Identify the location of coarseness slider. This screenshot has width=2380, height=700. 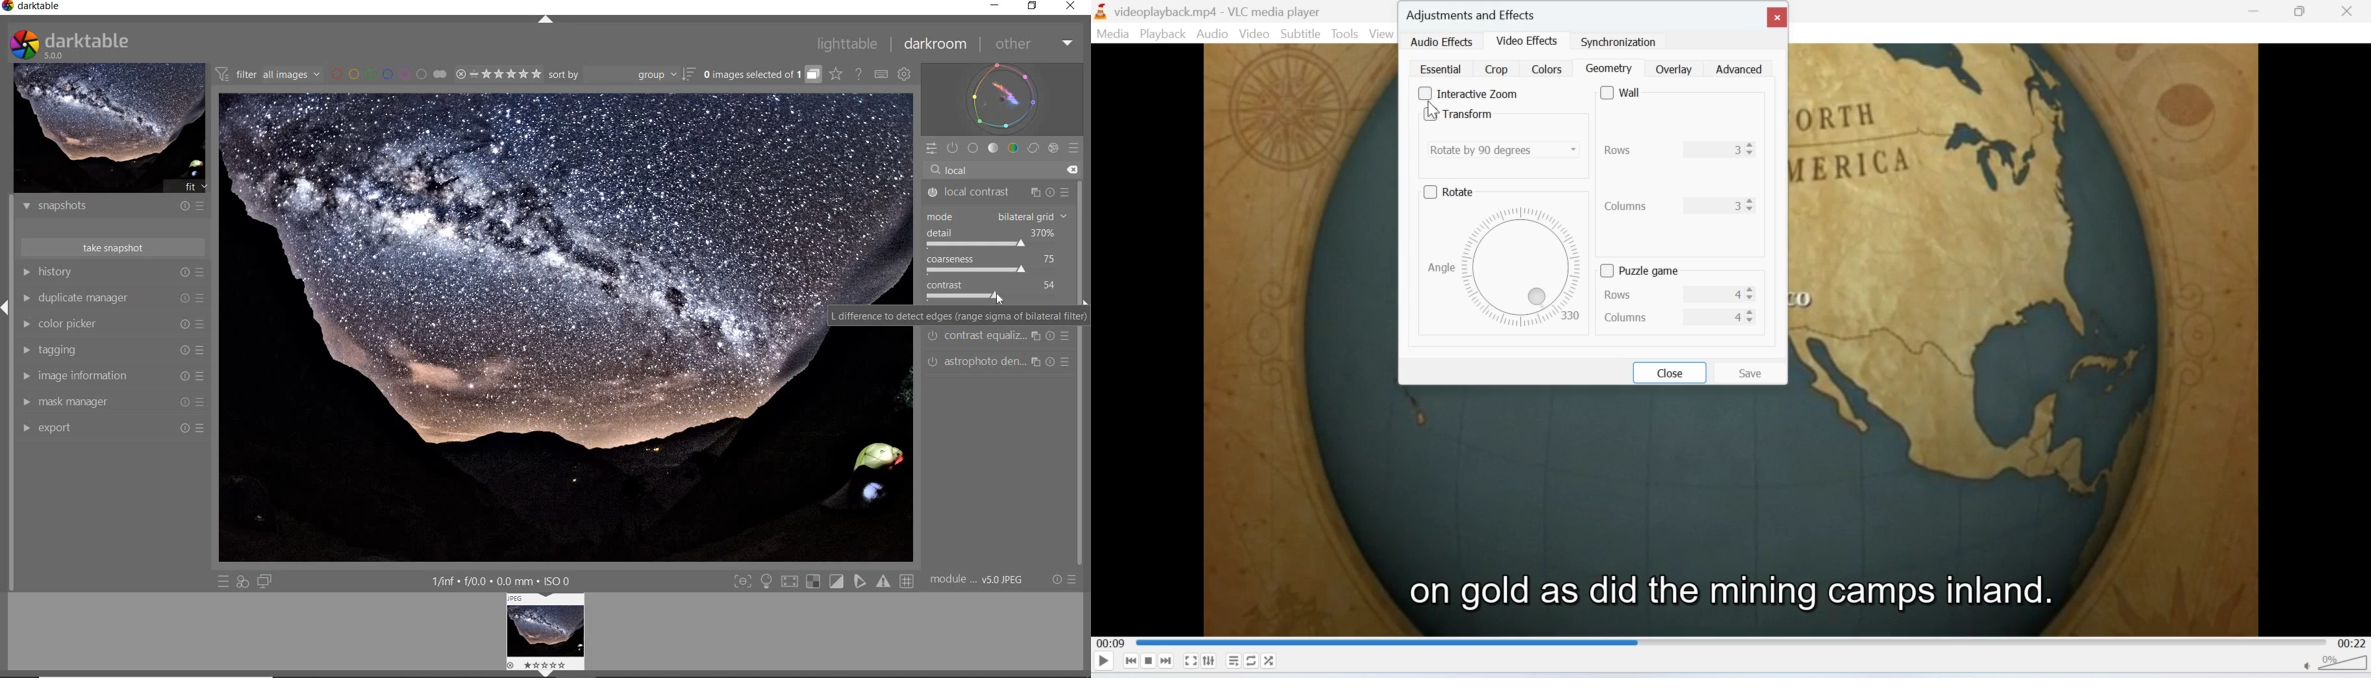
(975, 270).